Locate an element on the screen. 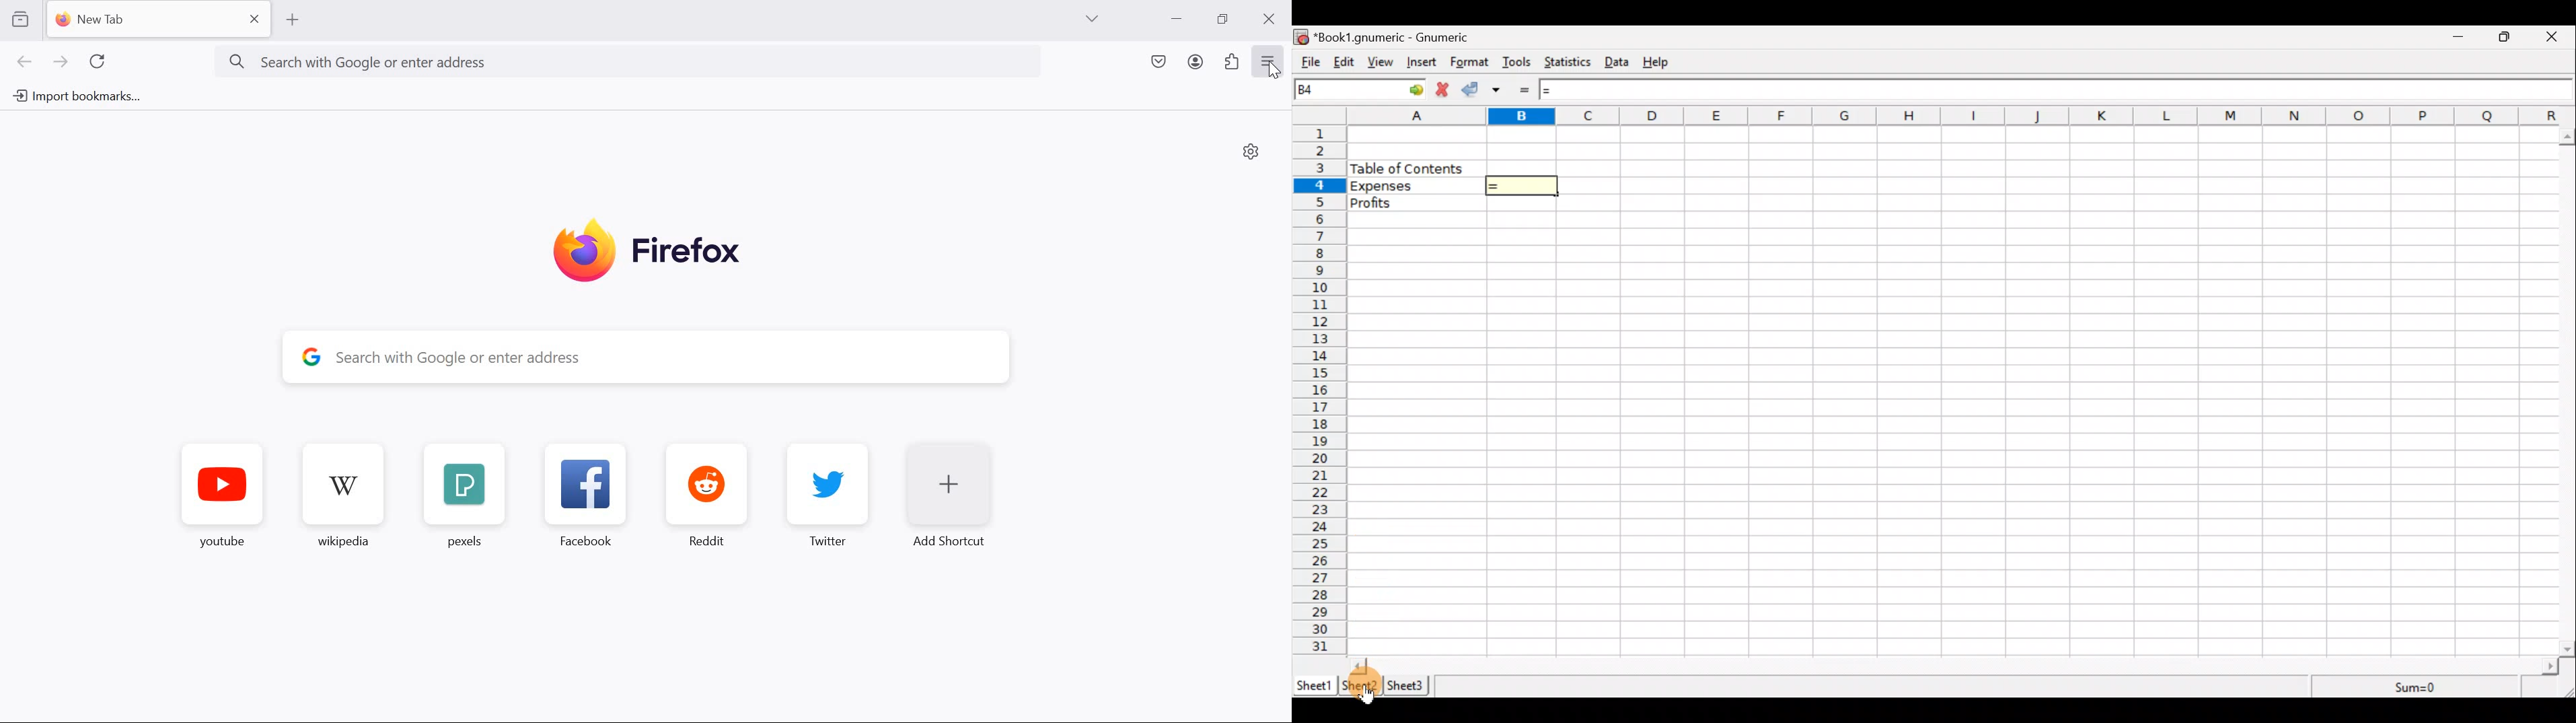  Statistics is located at coordinates (1570, 64).